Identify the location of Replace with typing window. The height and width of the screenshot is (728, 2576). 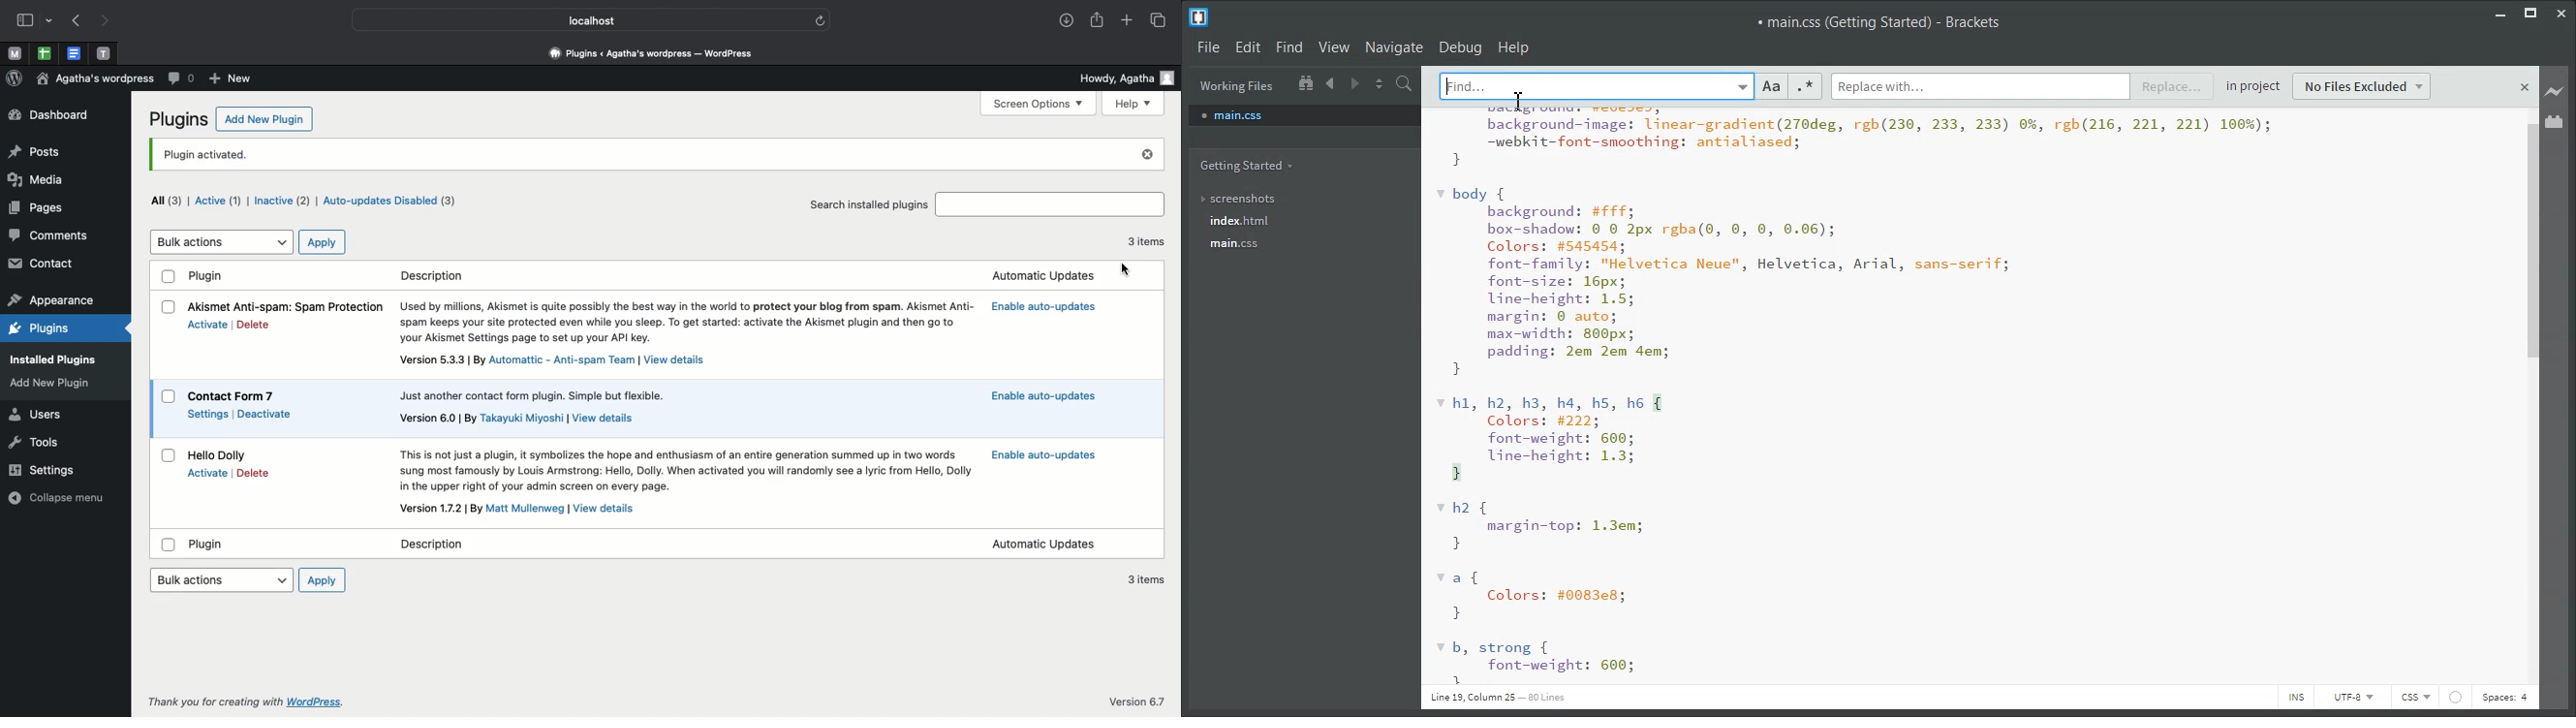
(1980, 85).